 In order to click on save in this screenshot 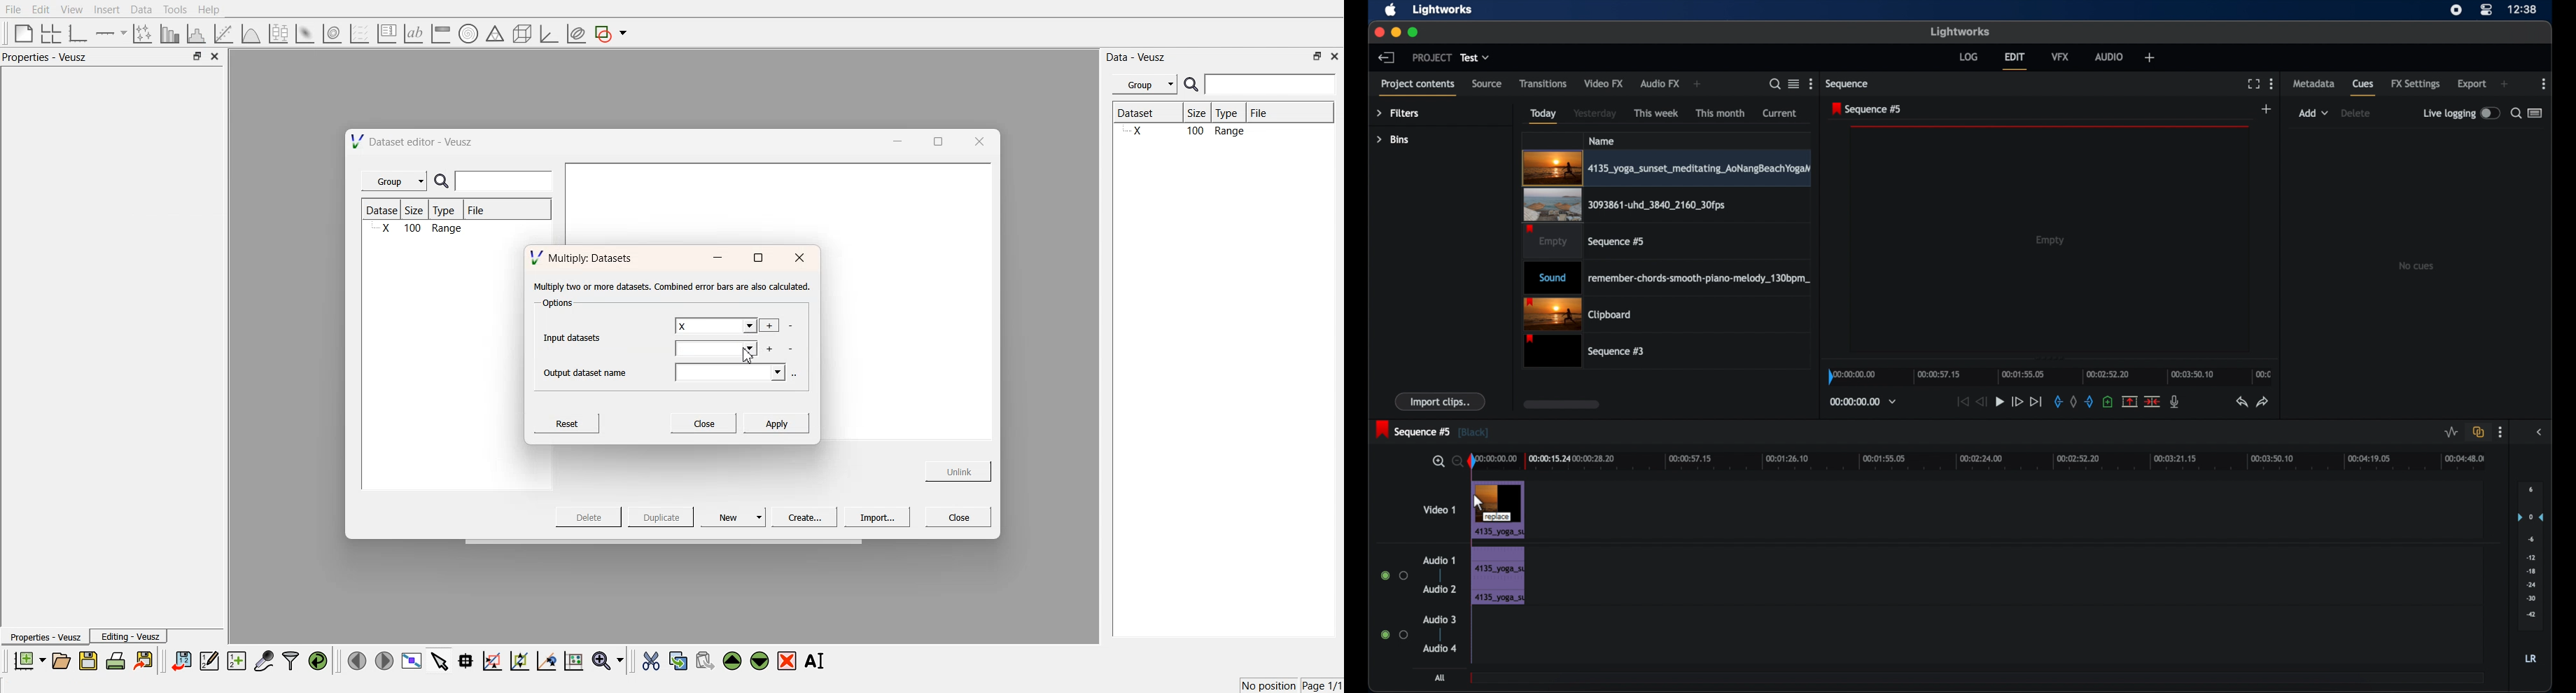, I will do `click(90, 661)`.